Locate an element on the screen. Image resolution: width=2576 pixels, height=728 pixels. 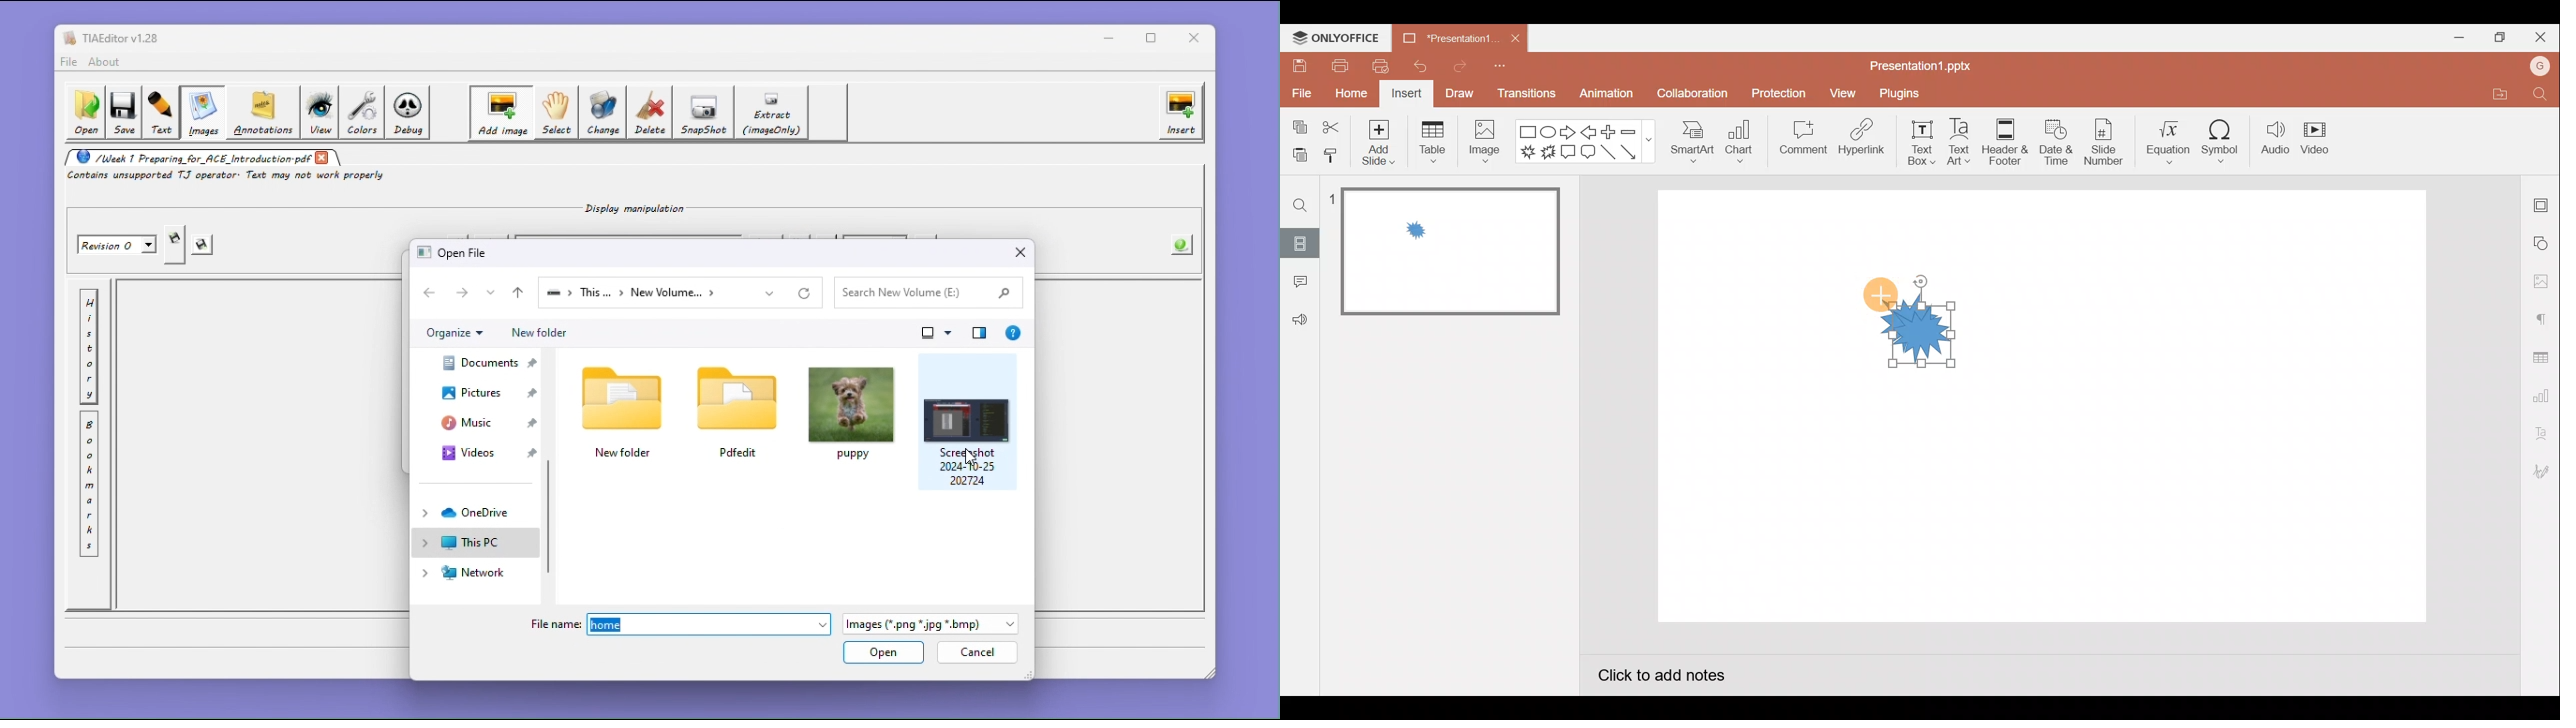
shape is located at coordinates (1925, 335).